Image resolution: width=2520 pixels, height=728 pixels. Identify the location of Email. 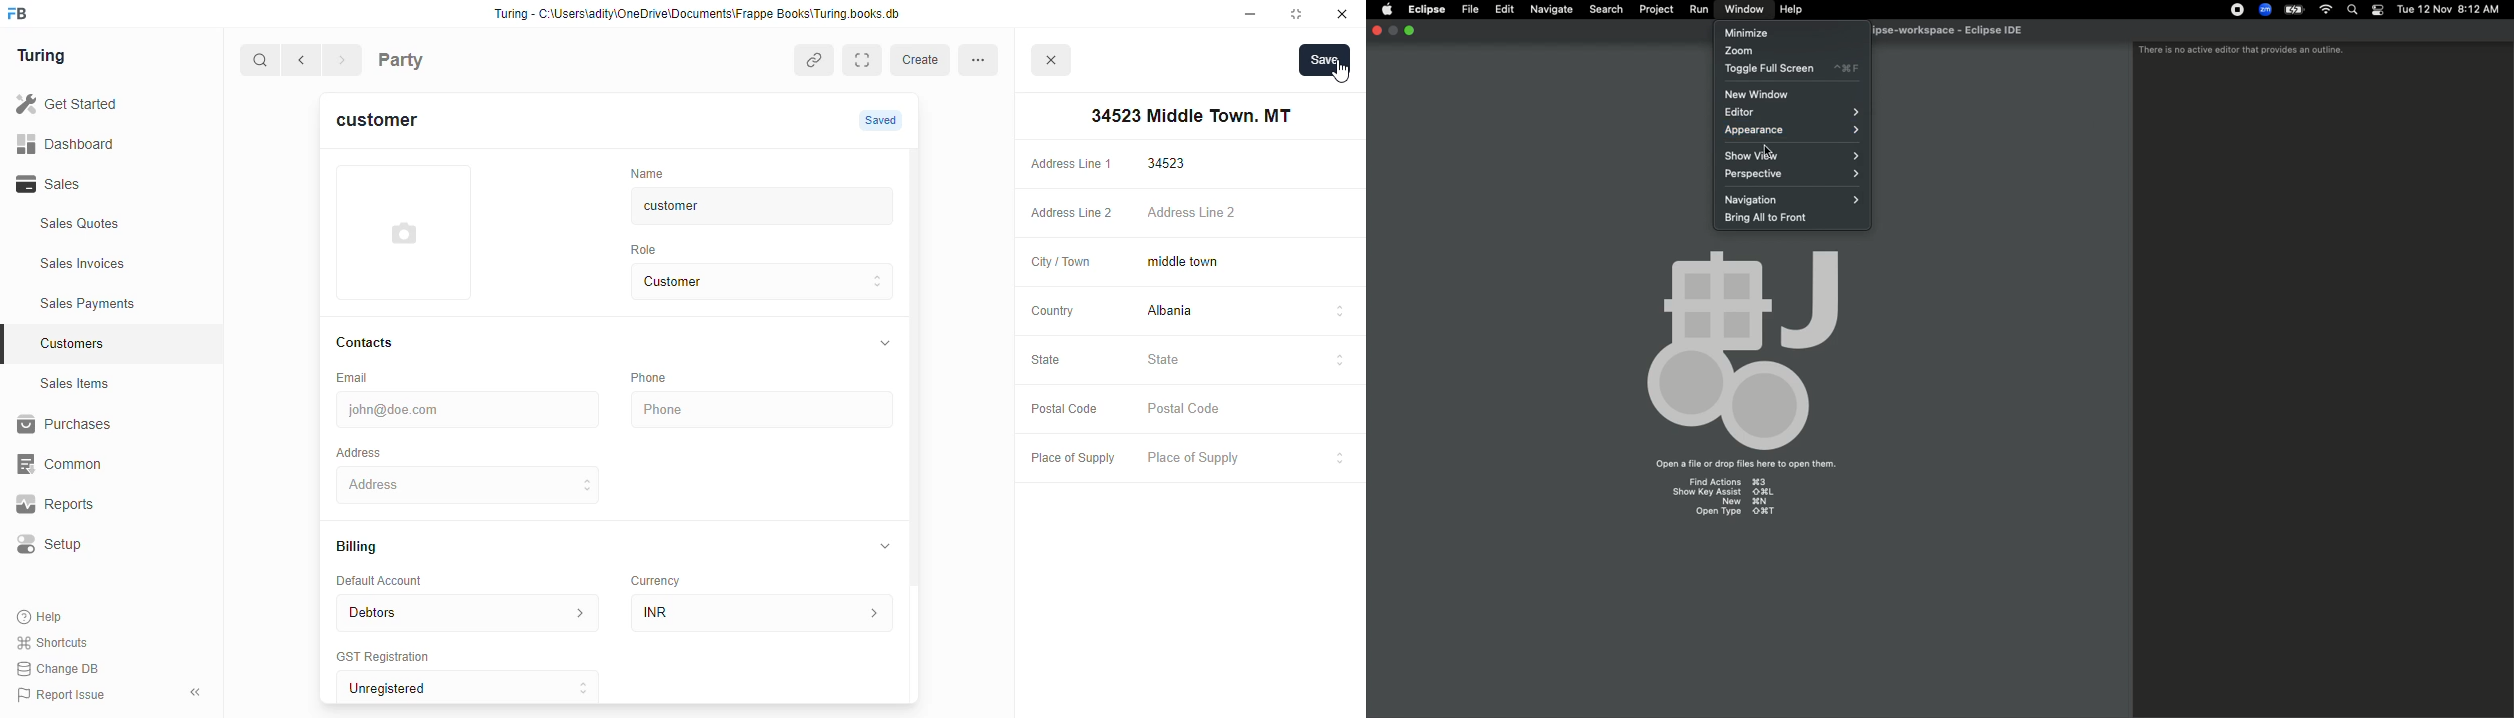
(356, 376).